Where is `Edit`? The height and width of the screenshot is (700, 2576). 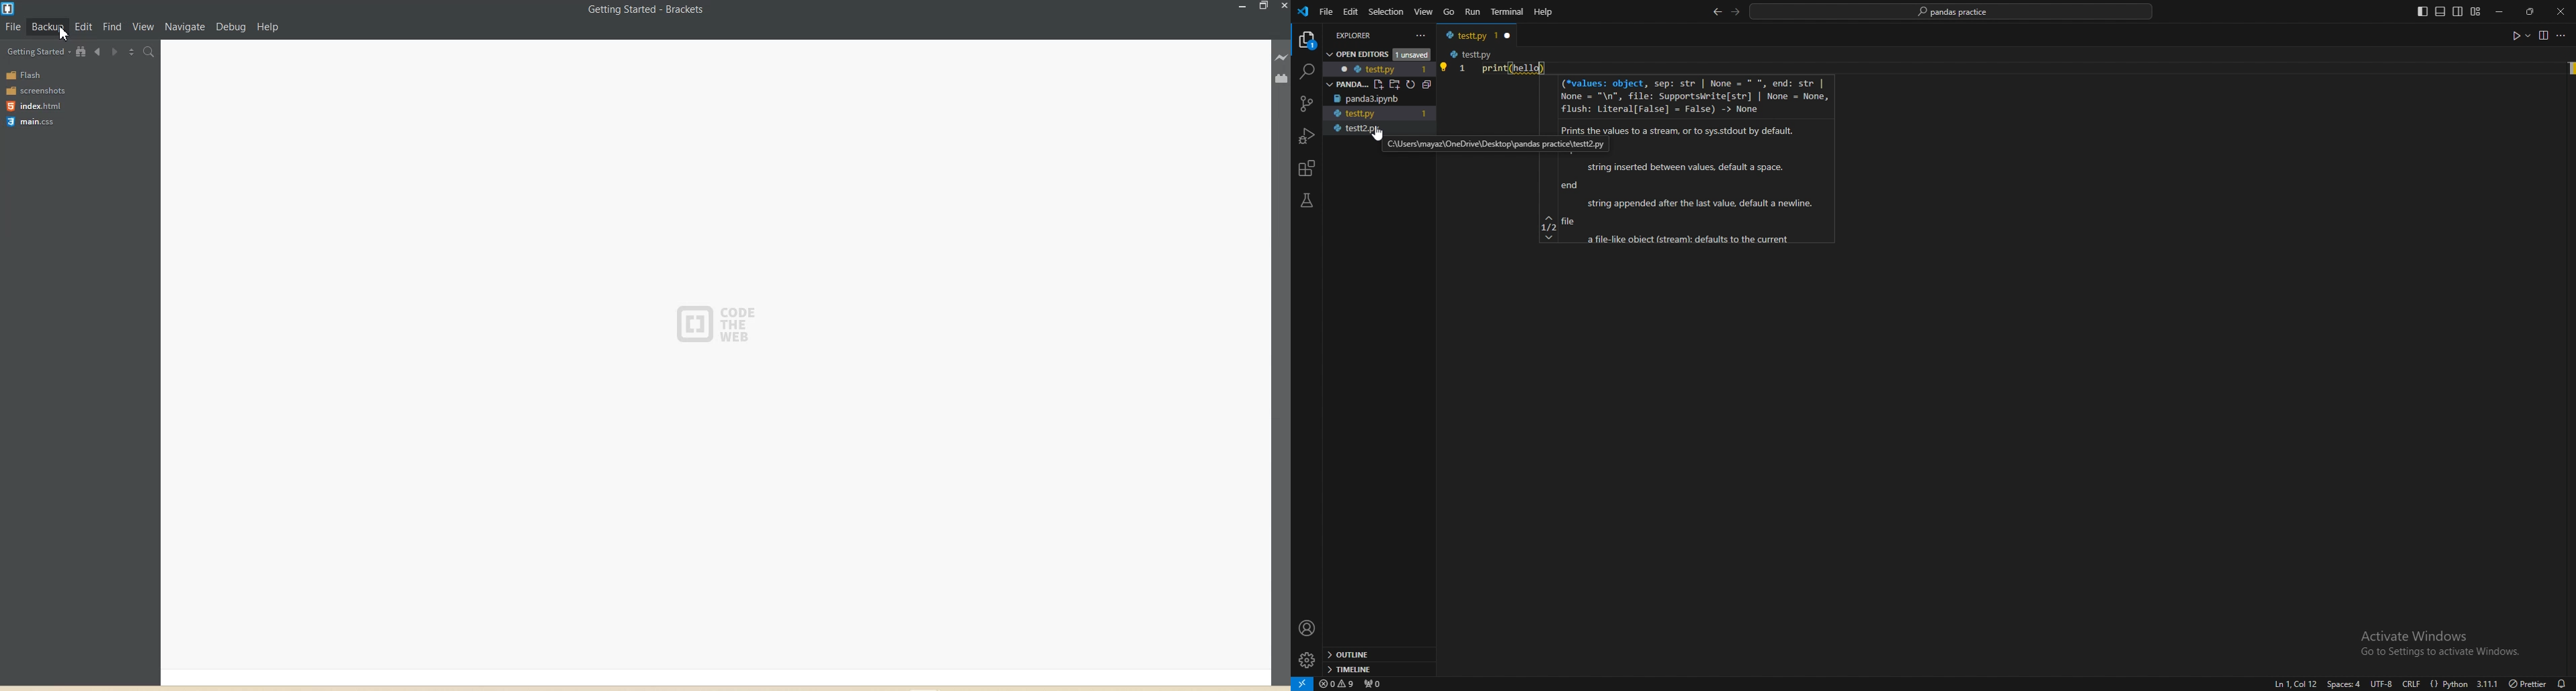
Edit is located at coordinates (87, 24).